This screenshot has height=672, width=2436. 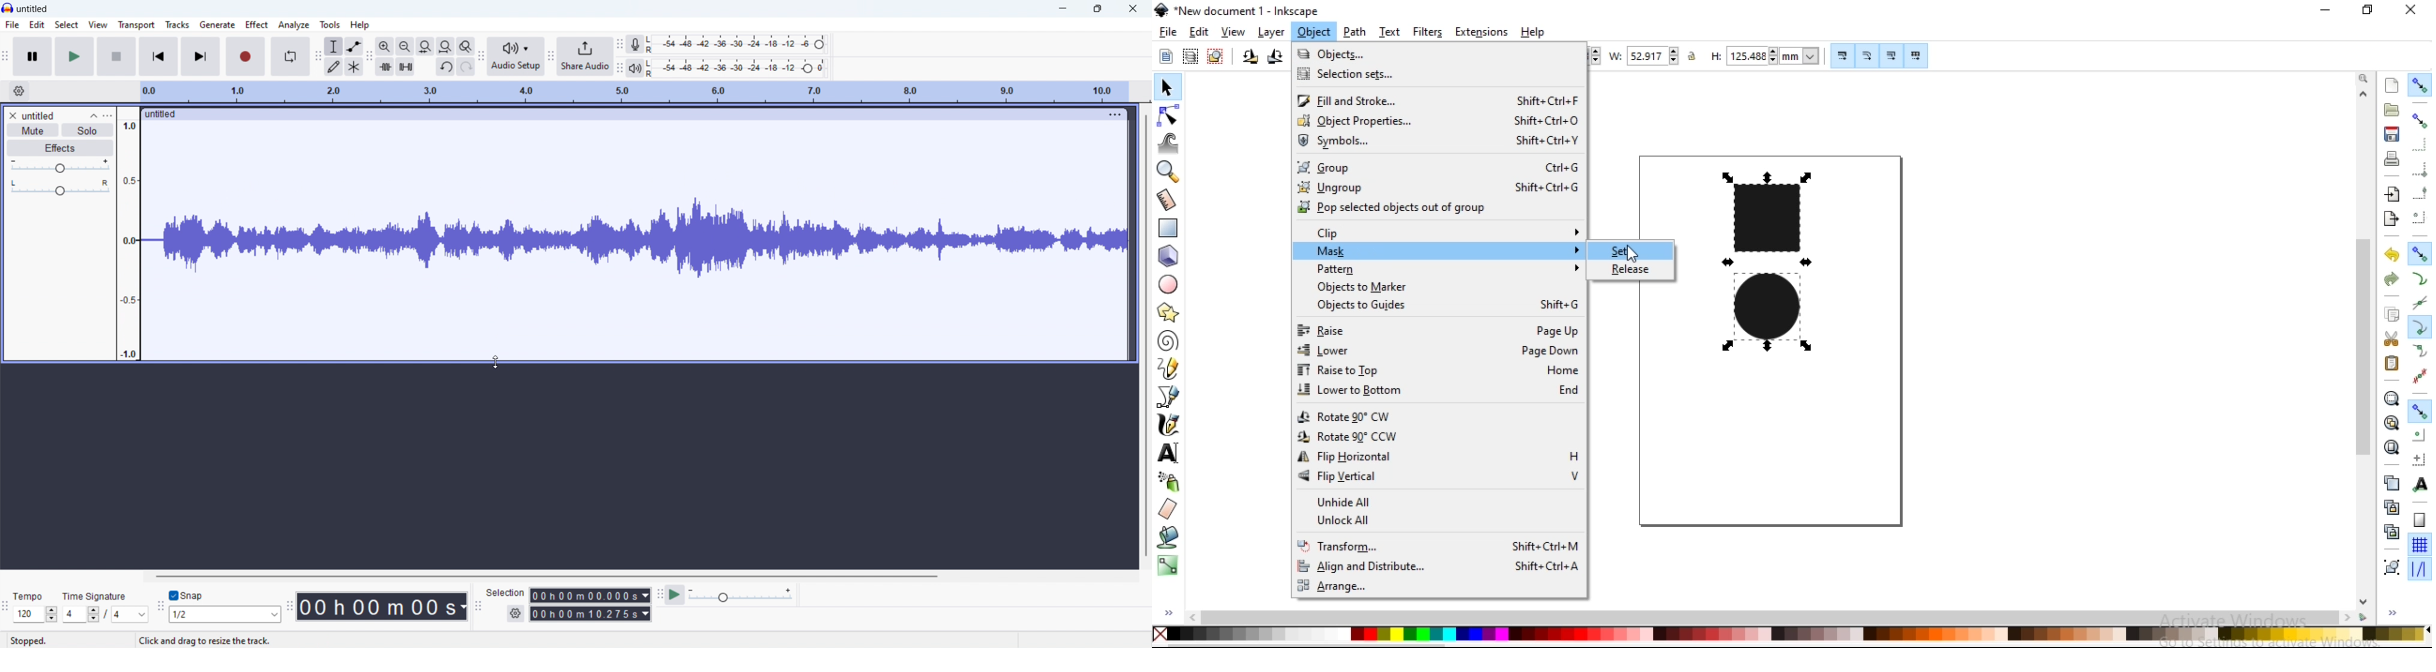 I want to click on recording level, so click(x=739, y=44).